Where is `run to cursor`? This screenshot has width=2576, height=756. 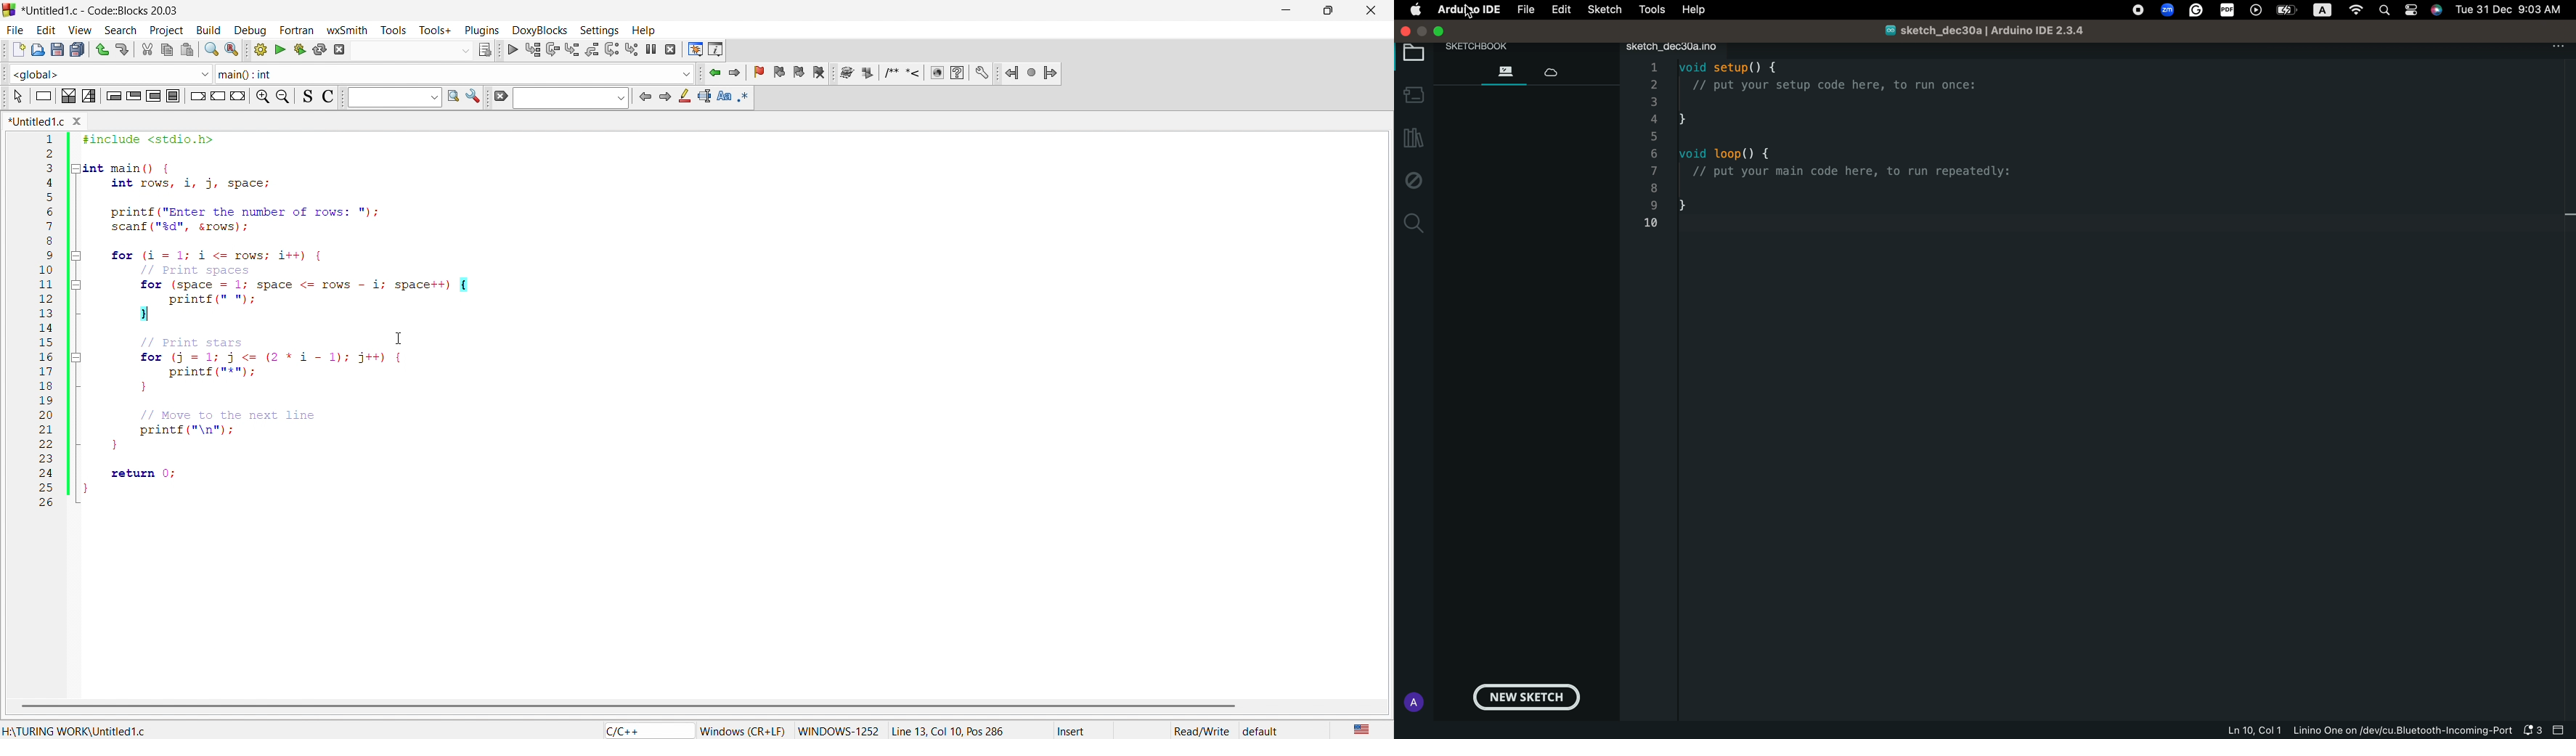 run to cursor is located at coordinates (532, 49).